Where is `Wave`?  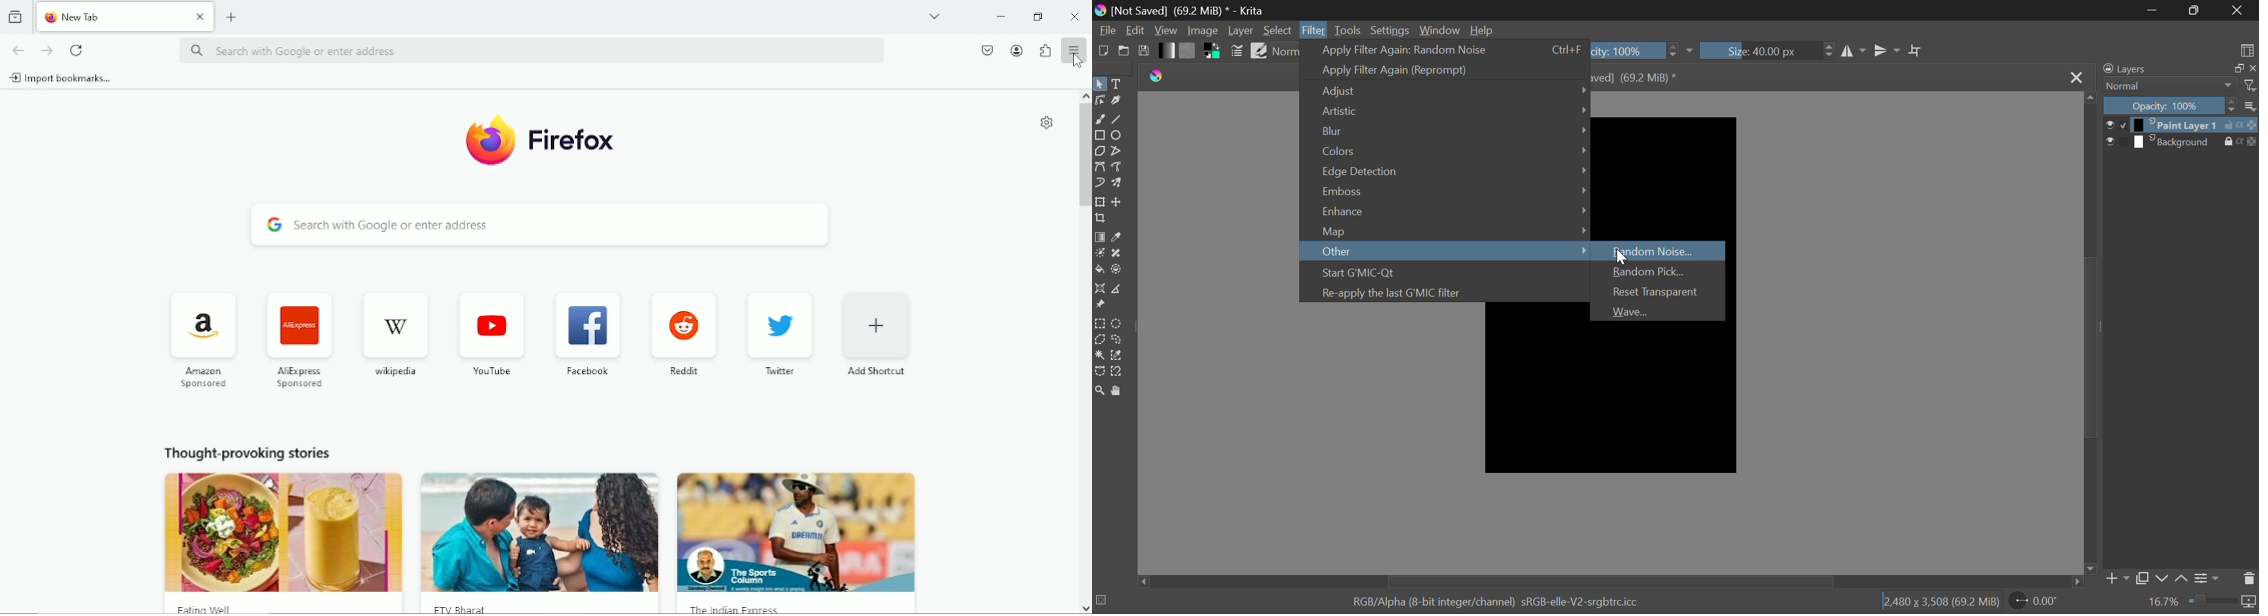
Wave is located at coordinates (1655, 311).